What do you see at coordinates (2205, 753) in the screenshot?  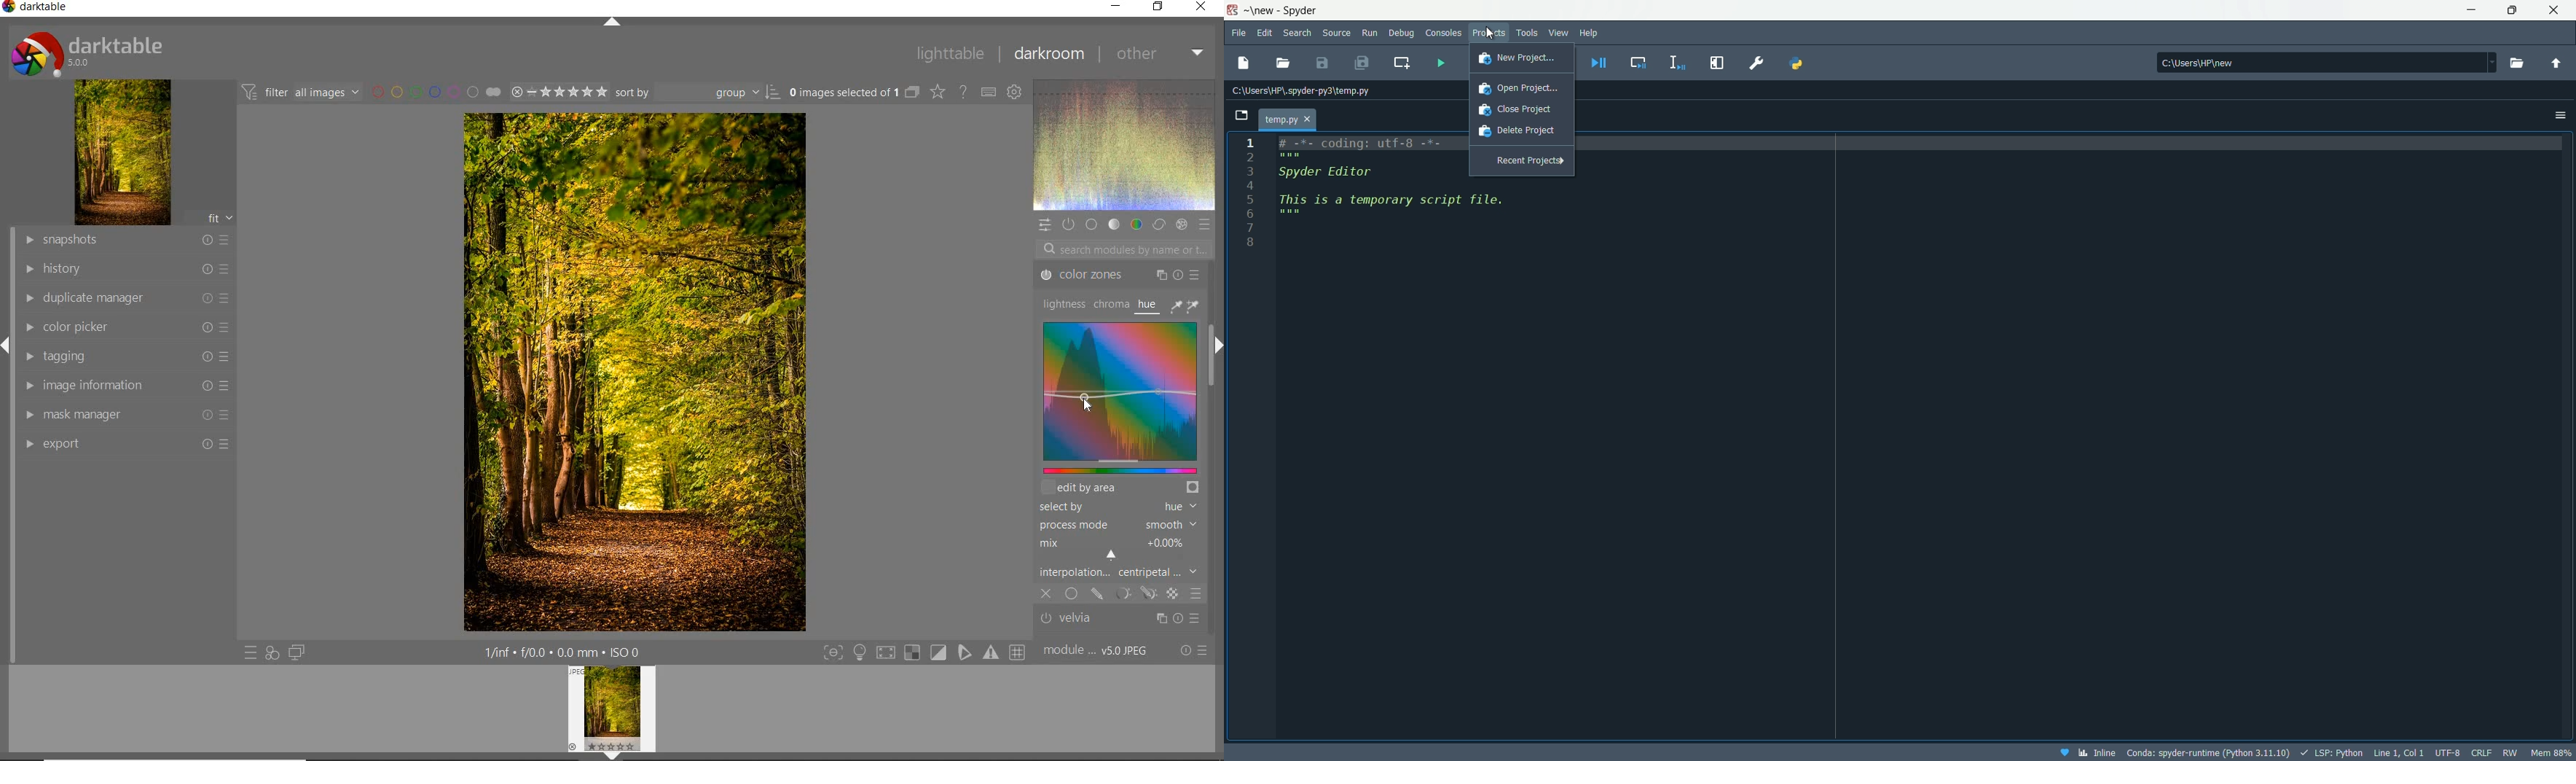 I see `Conda: spyder-runtime (Python 3.11.10)` at bounding box center [2205, 753].